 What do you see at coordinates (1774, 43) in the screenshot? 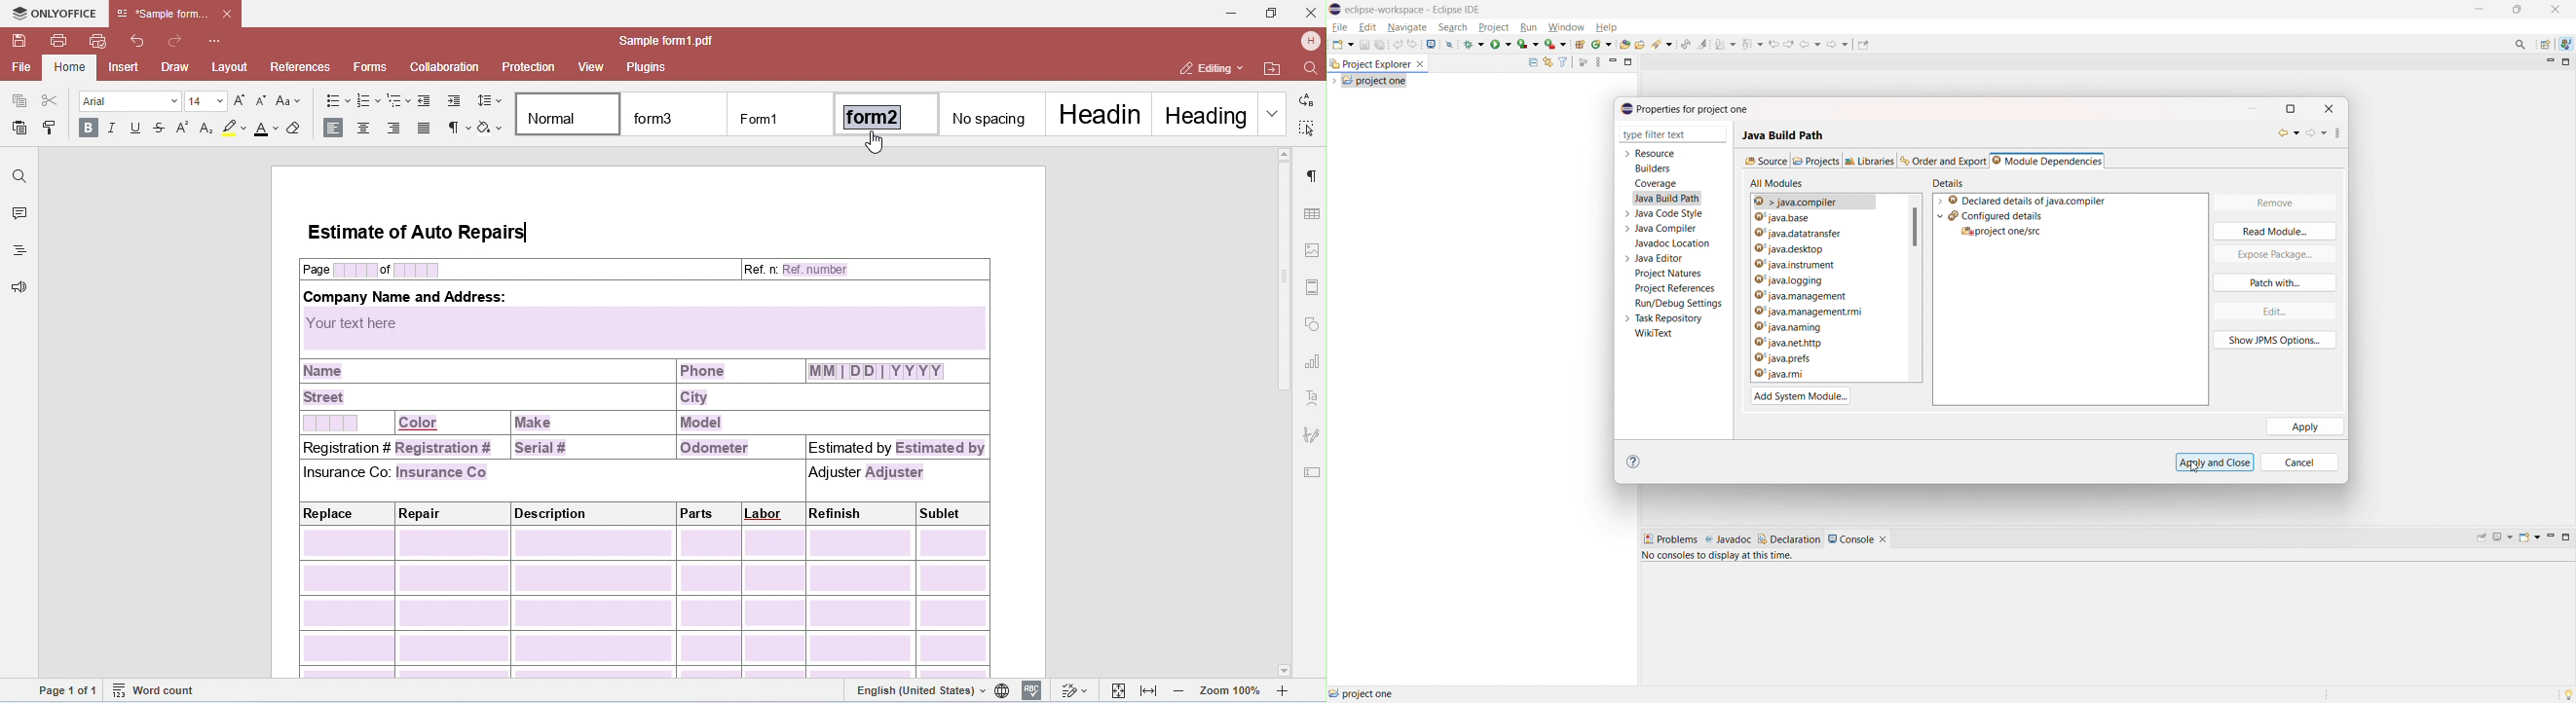
I see `view previous location` at bounding box center [1774, 43].